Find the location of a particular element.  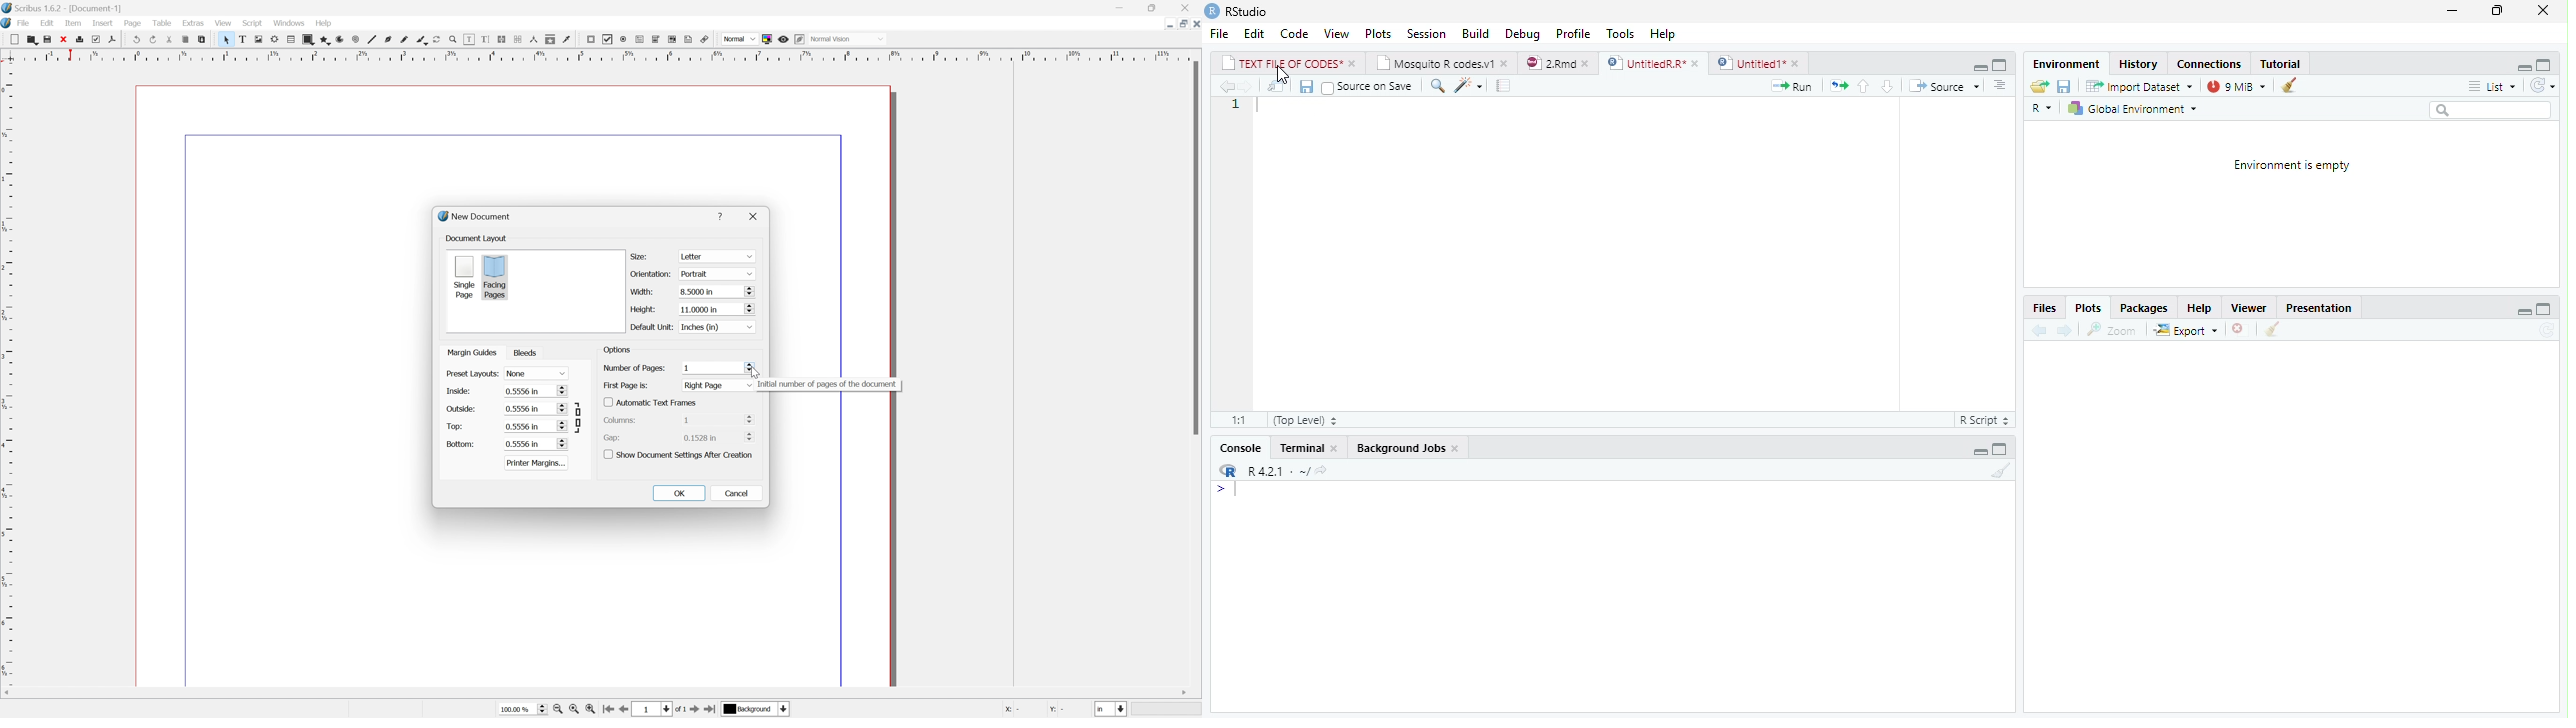

find/replace is located at coordinates (1437, 87).